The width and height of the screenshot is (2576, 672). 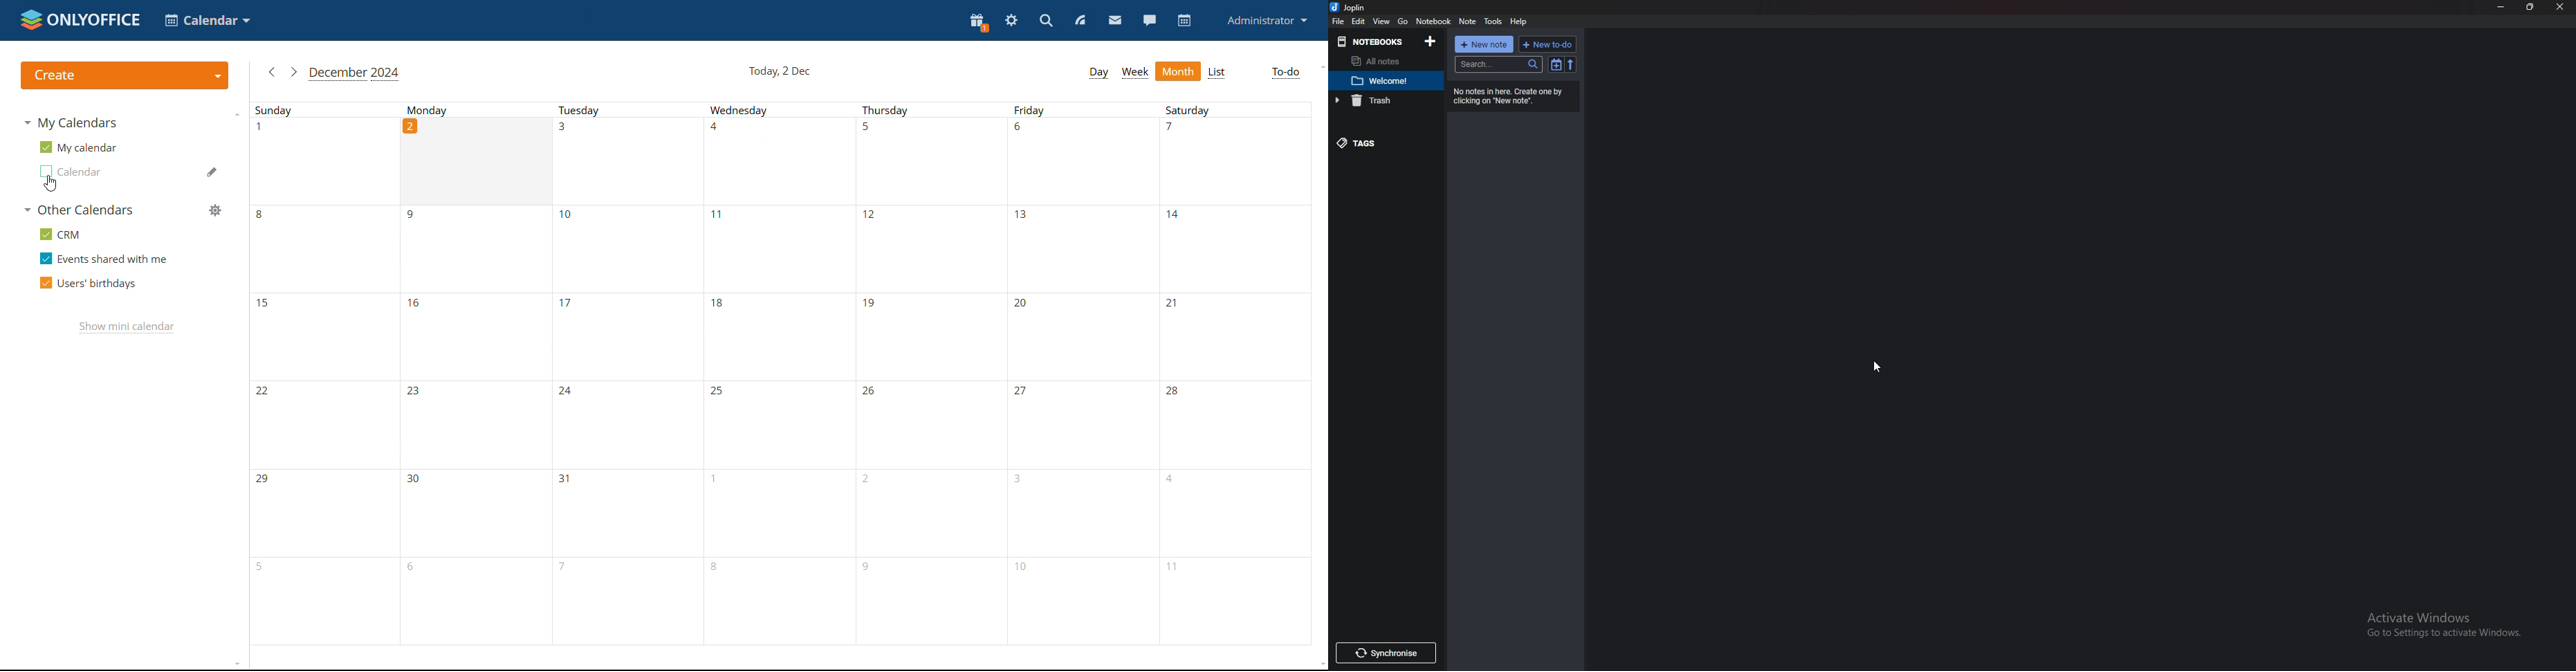 I want to click on help, so click(x=1519, y=21).